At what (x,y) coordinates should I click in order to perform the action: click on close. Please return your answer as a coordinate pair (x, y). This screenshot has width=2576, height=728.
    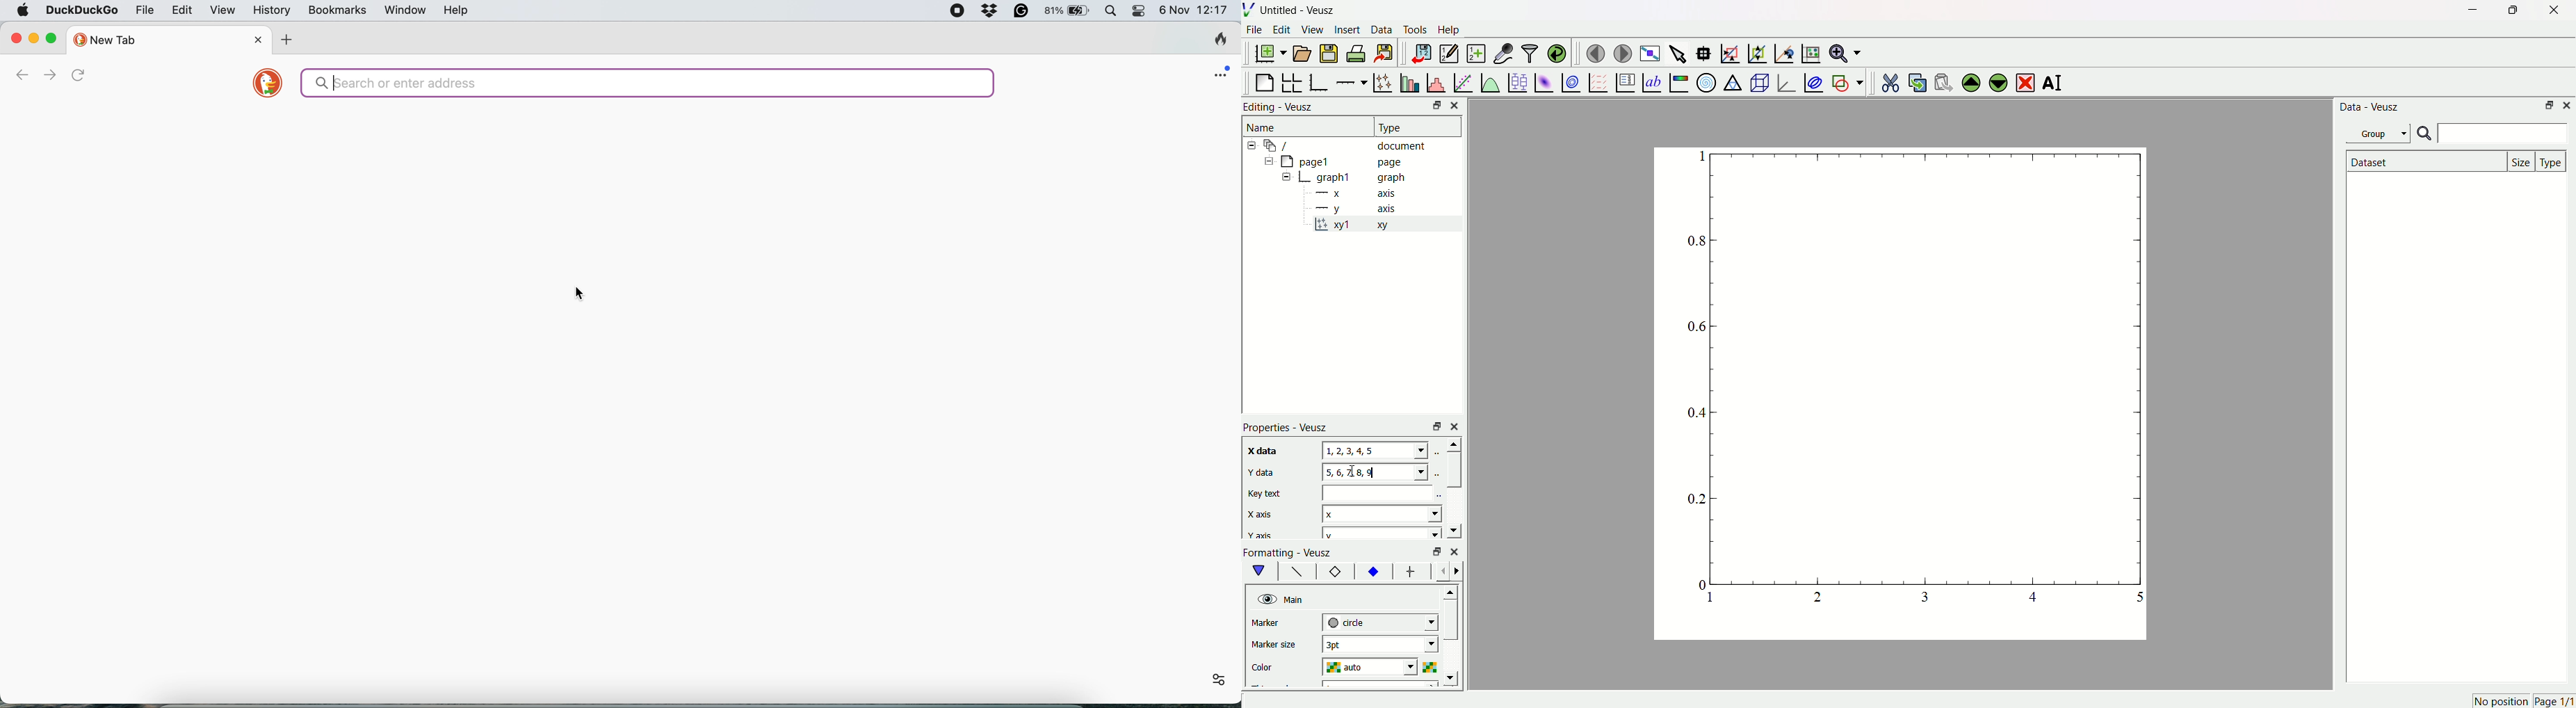
    Looking at the image, I should click on (257, 39).